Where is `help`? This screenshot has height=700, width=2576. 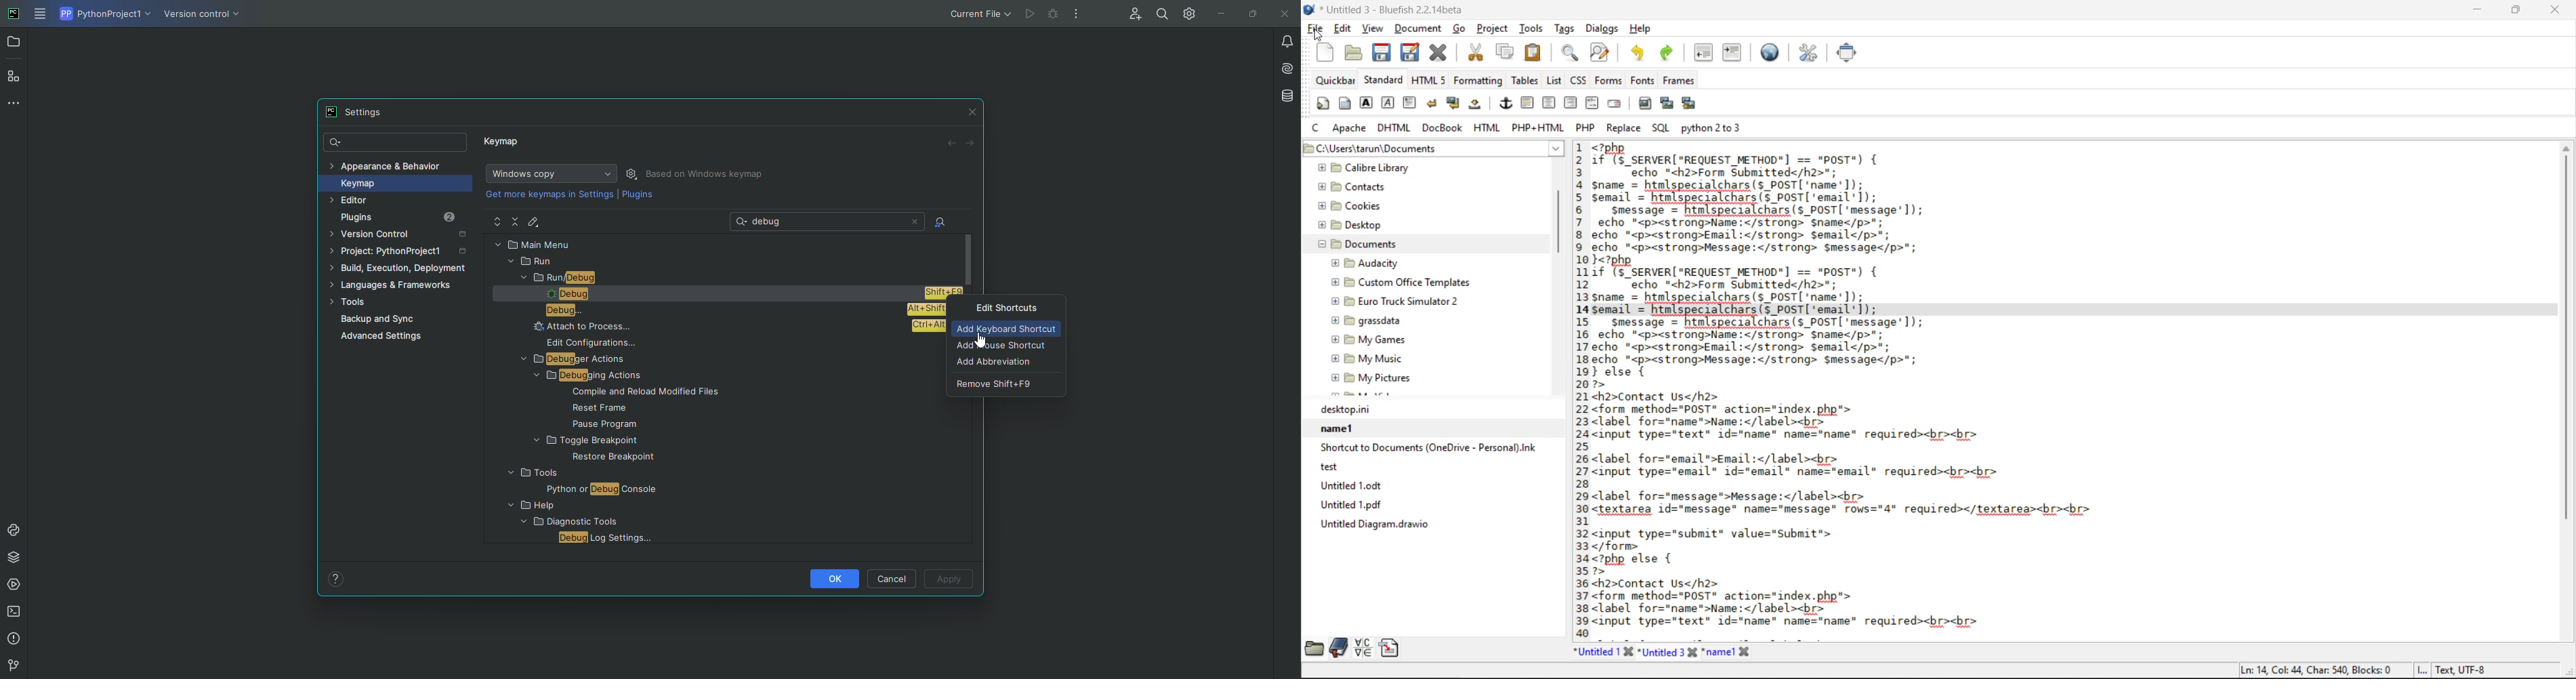
help is located at coordinates (1640, 29).